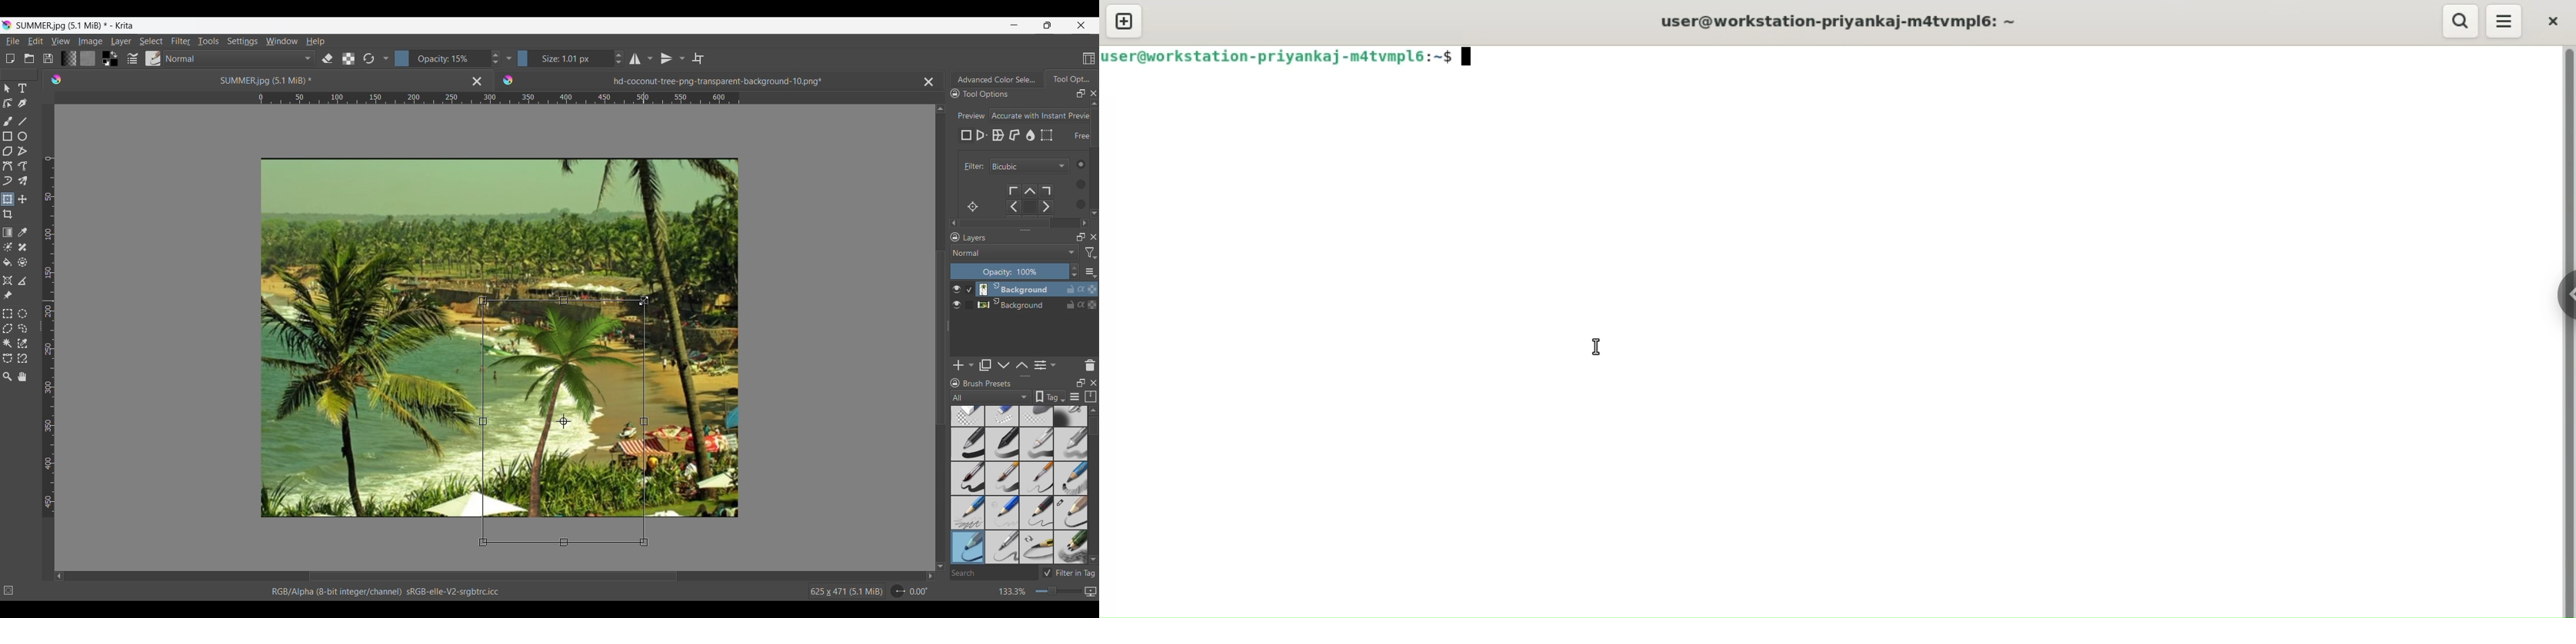 This screenshot has width=2576, height=644. What do you see at coordinates (1017, 238) in the screenshot?
I see `Layers` at bounding box center [1017, 238].